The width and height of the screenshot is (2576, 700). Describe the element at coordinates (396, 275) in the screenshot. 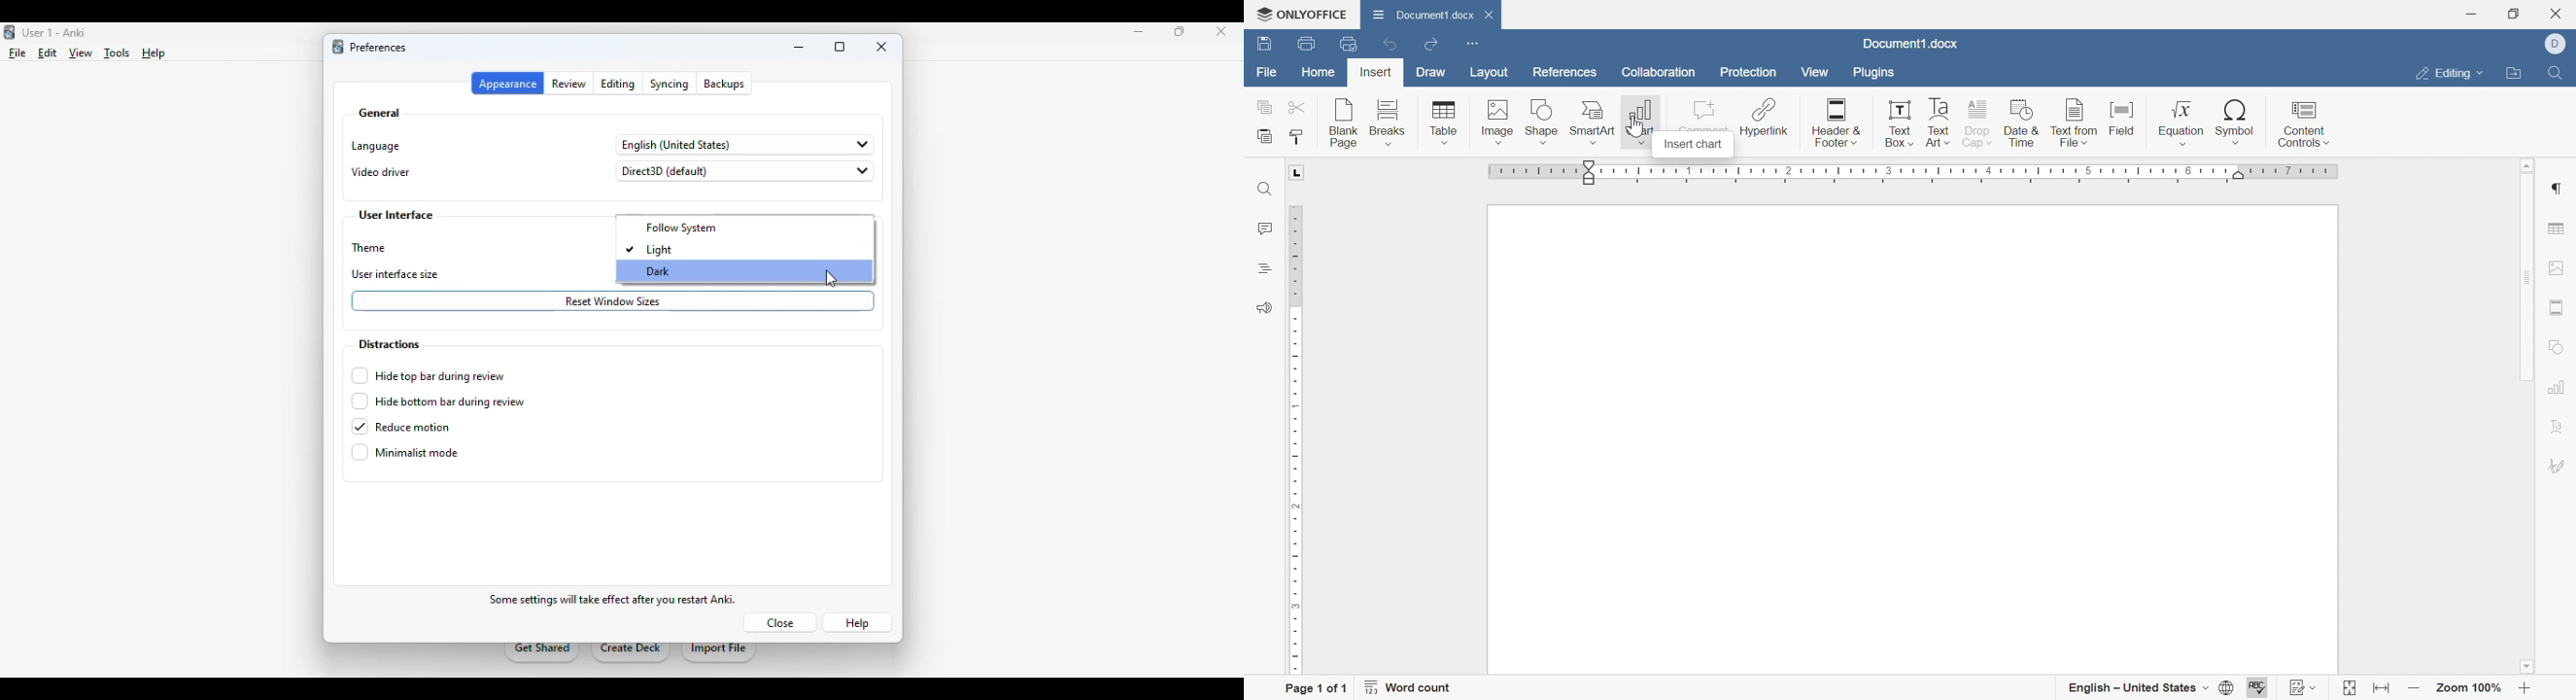

I see `user interface size` at that location.